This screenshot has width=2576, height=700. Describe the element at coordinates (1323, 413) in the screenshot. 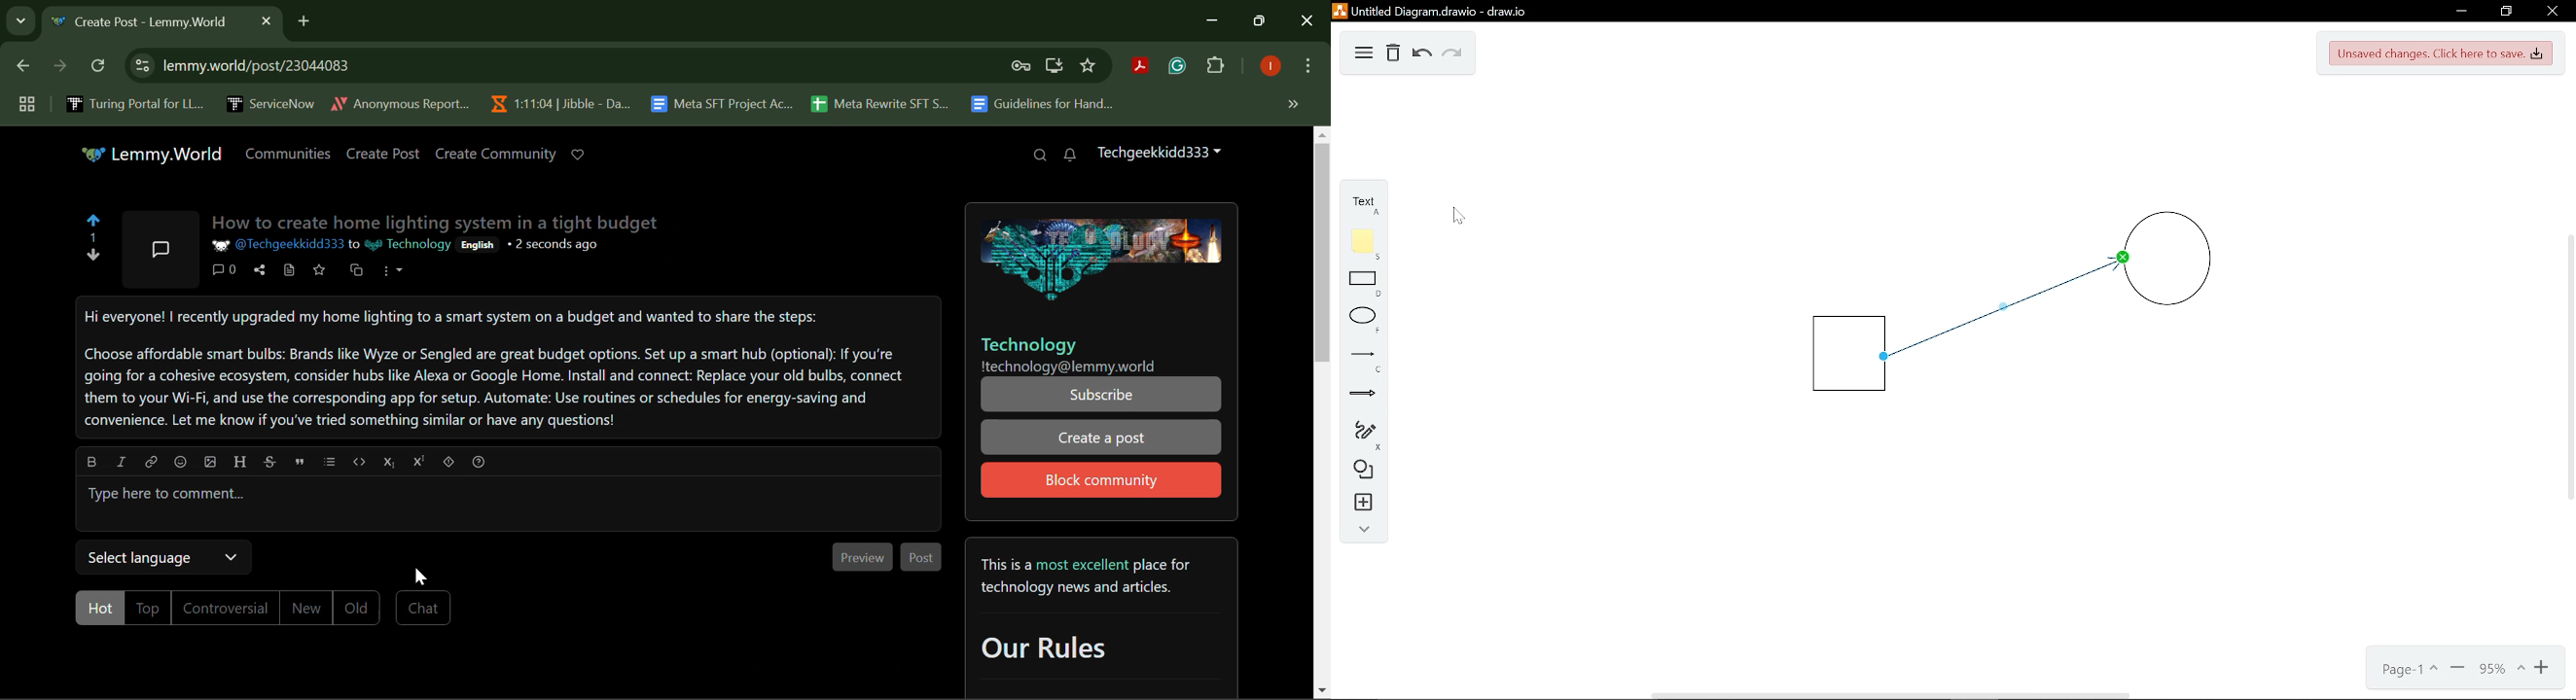

I see `Vertical Scroll Bar` at that location.